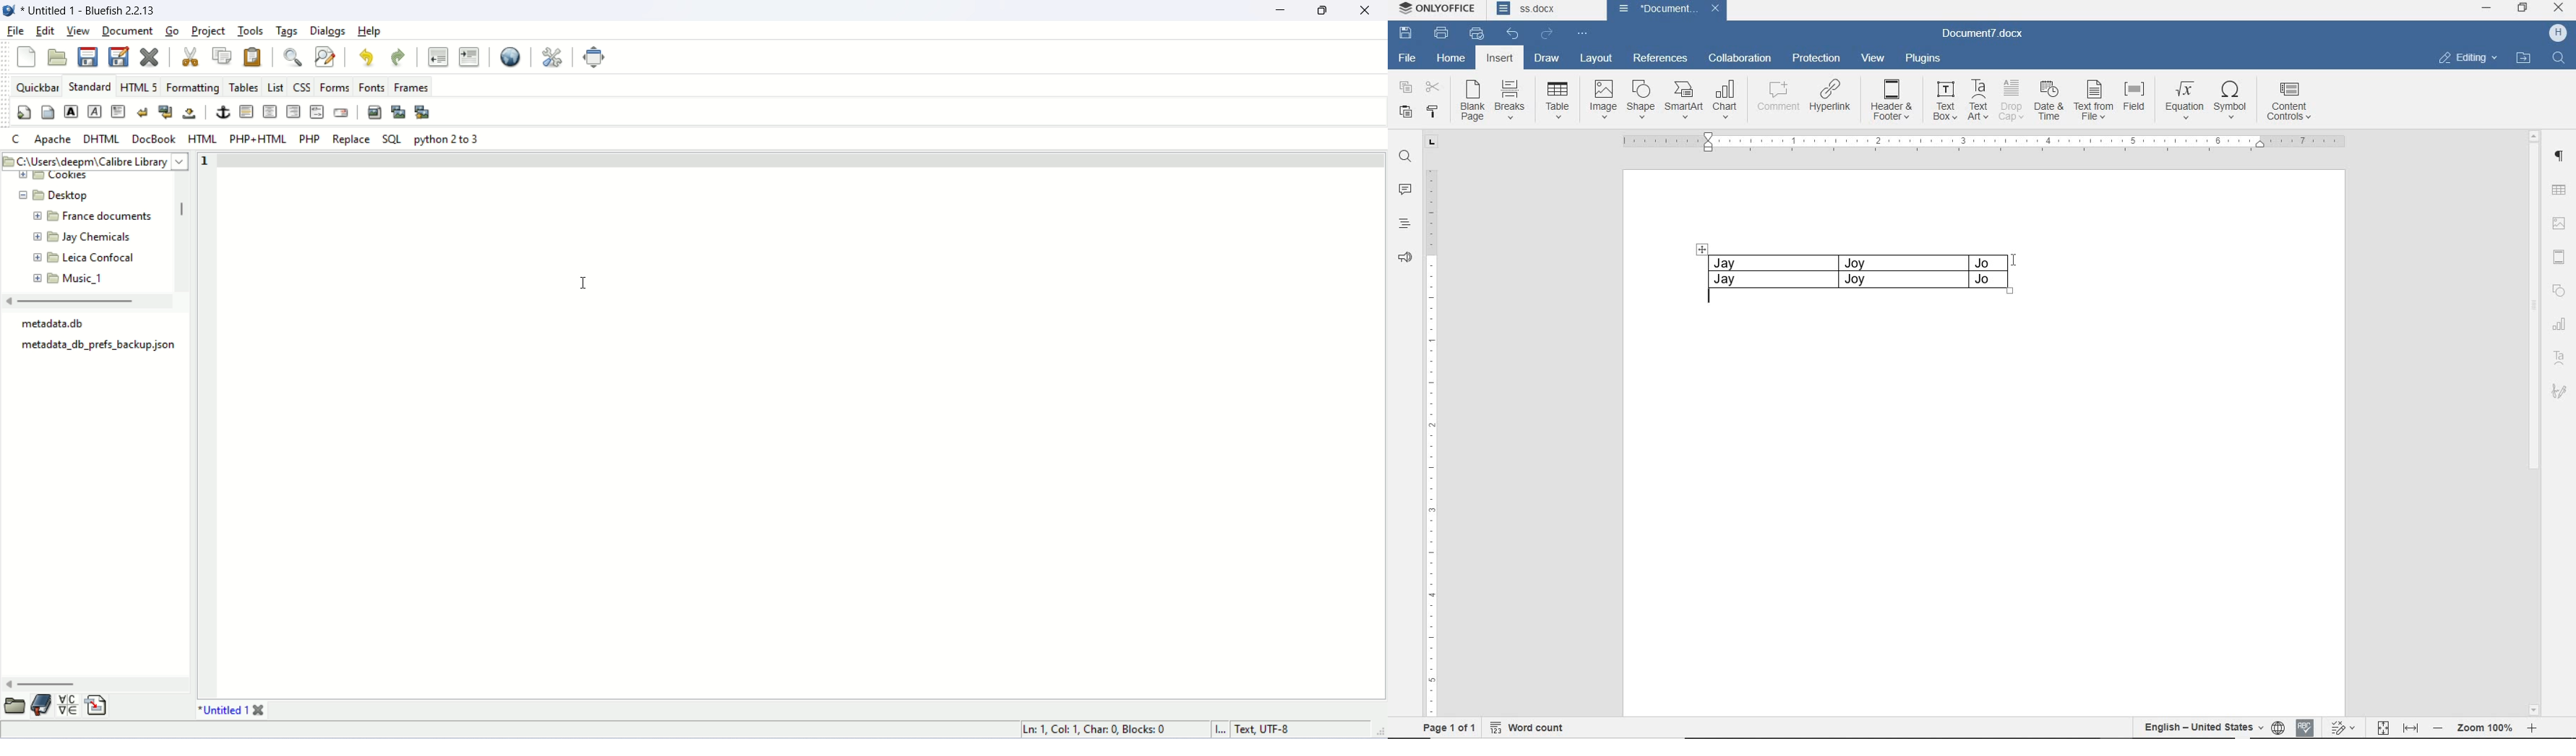 This screenshot has height=756, width=2576. What do you see at coordinates (1945, 101) in the screenshot?
I see `TEXT BOX` at bounding box center [1945, 101].